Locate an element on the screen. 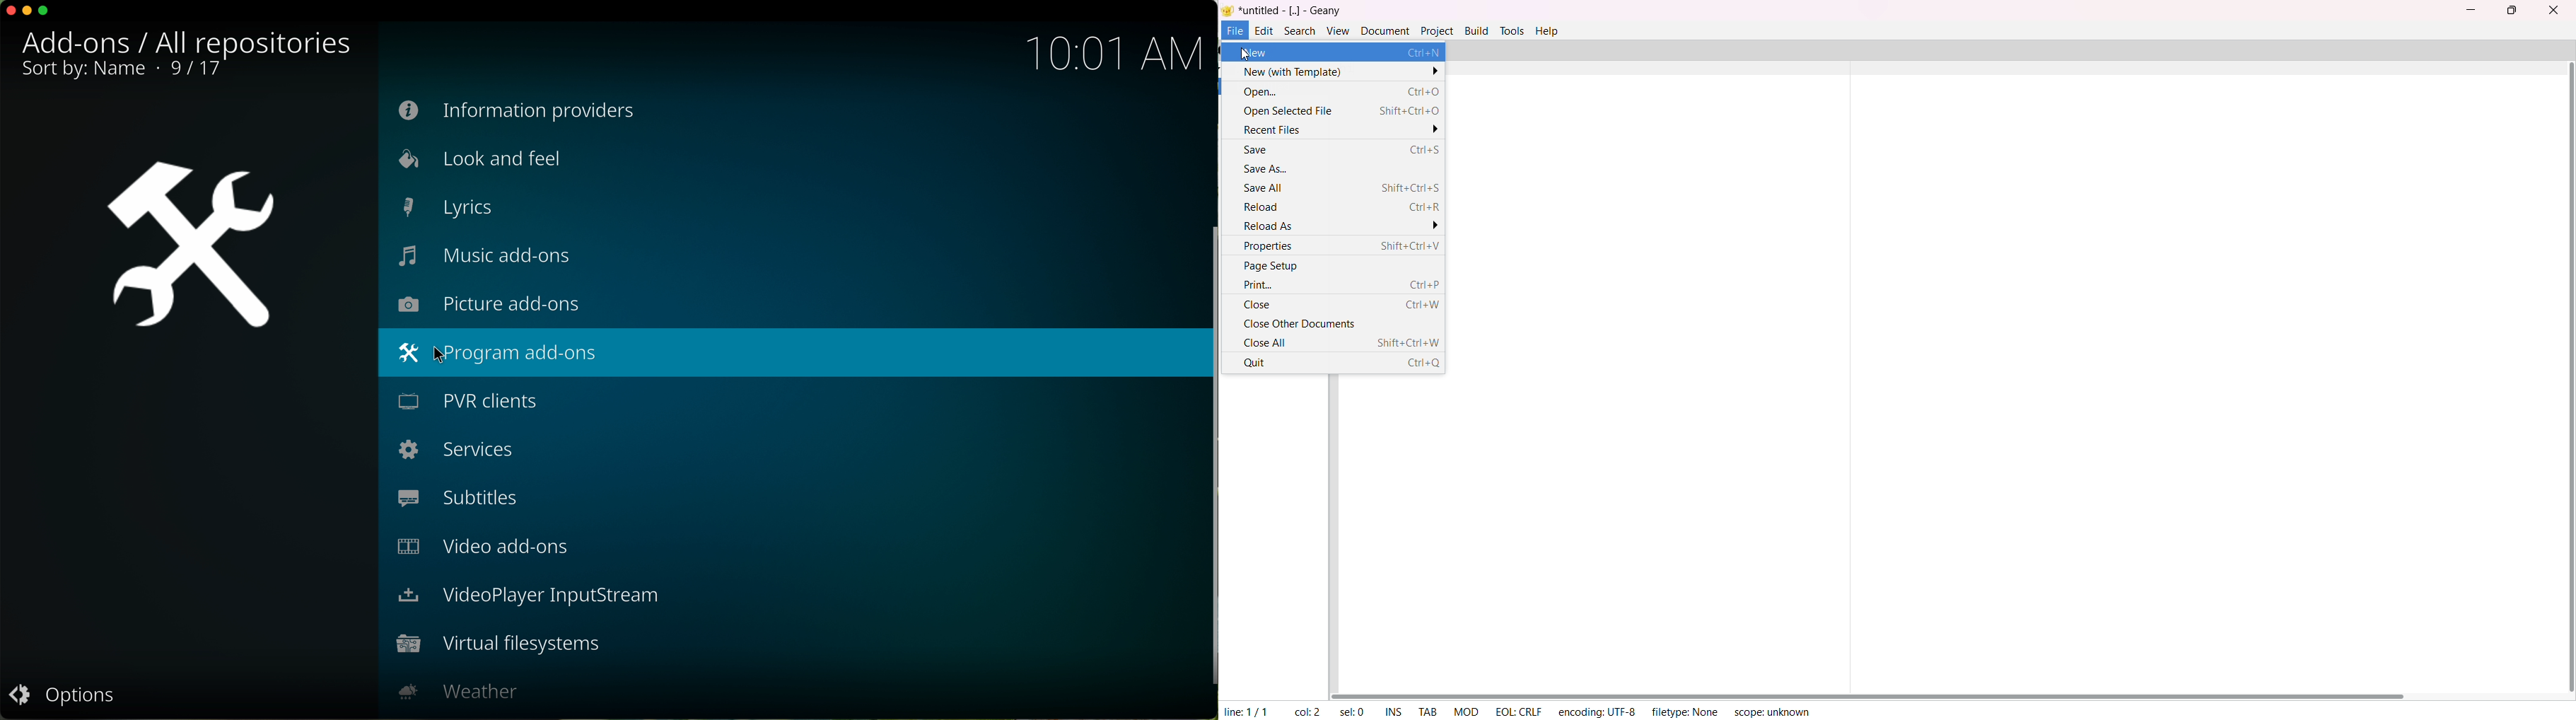 The image size is (2576, 728). scroll bar is located at coordinates (1879, 692).